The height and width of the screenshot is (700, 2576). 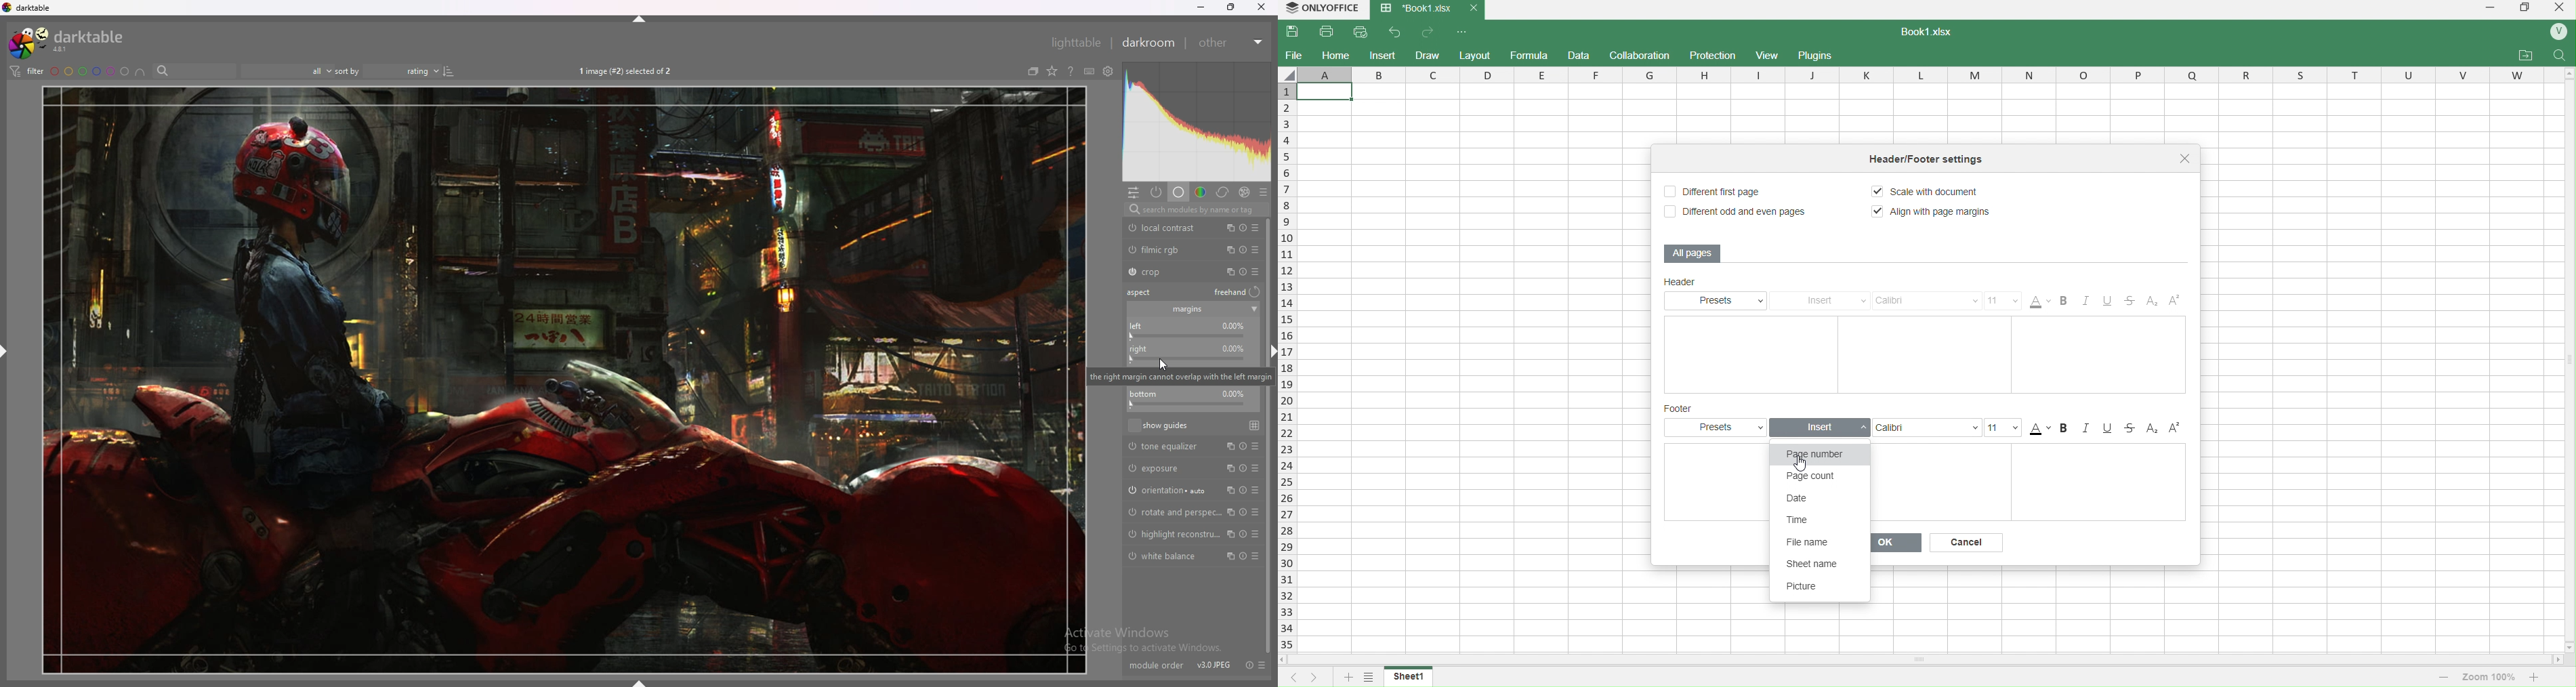 I want to click on zoom 100%, so click(x=2490, y=675).